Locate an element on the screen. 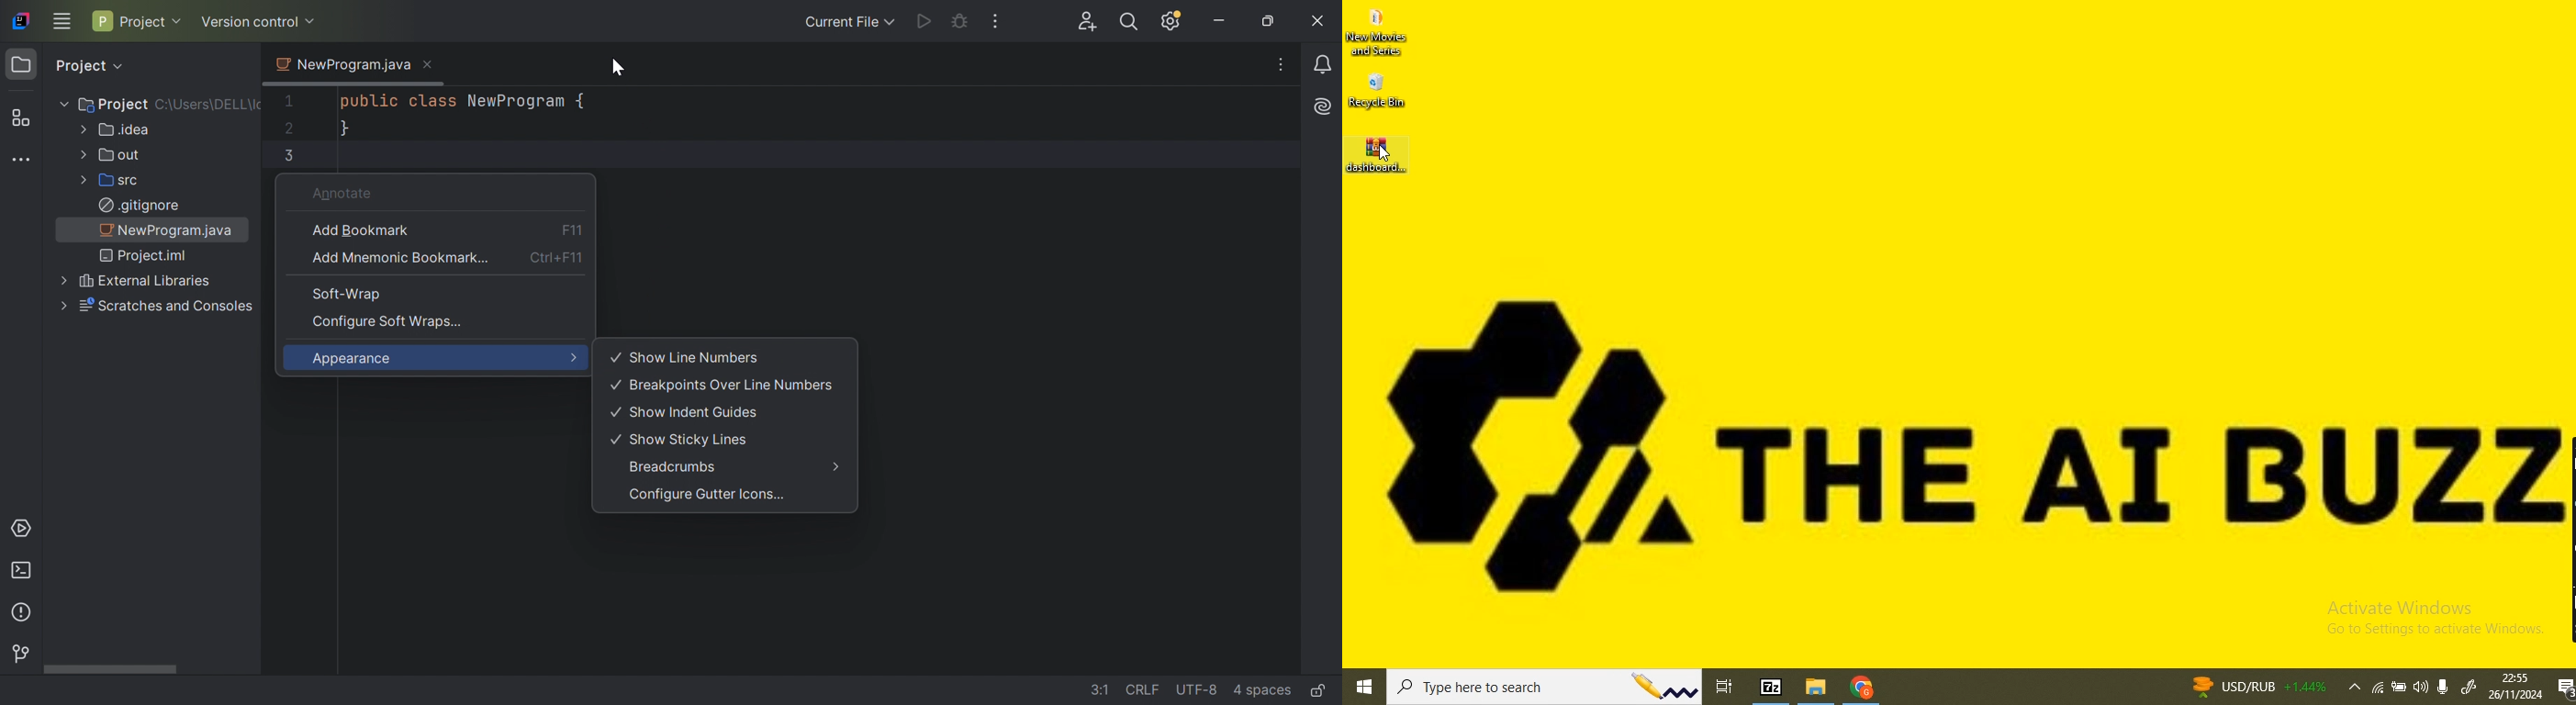  Pointer is located at coordinates (1383, 153).